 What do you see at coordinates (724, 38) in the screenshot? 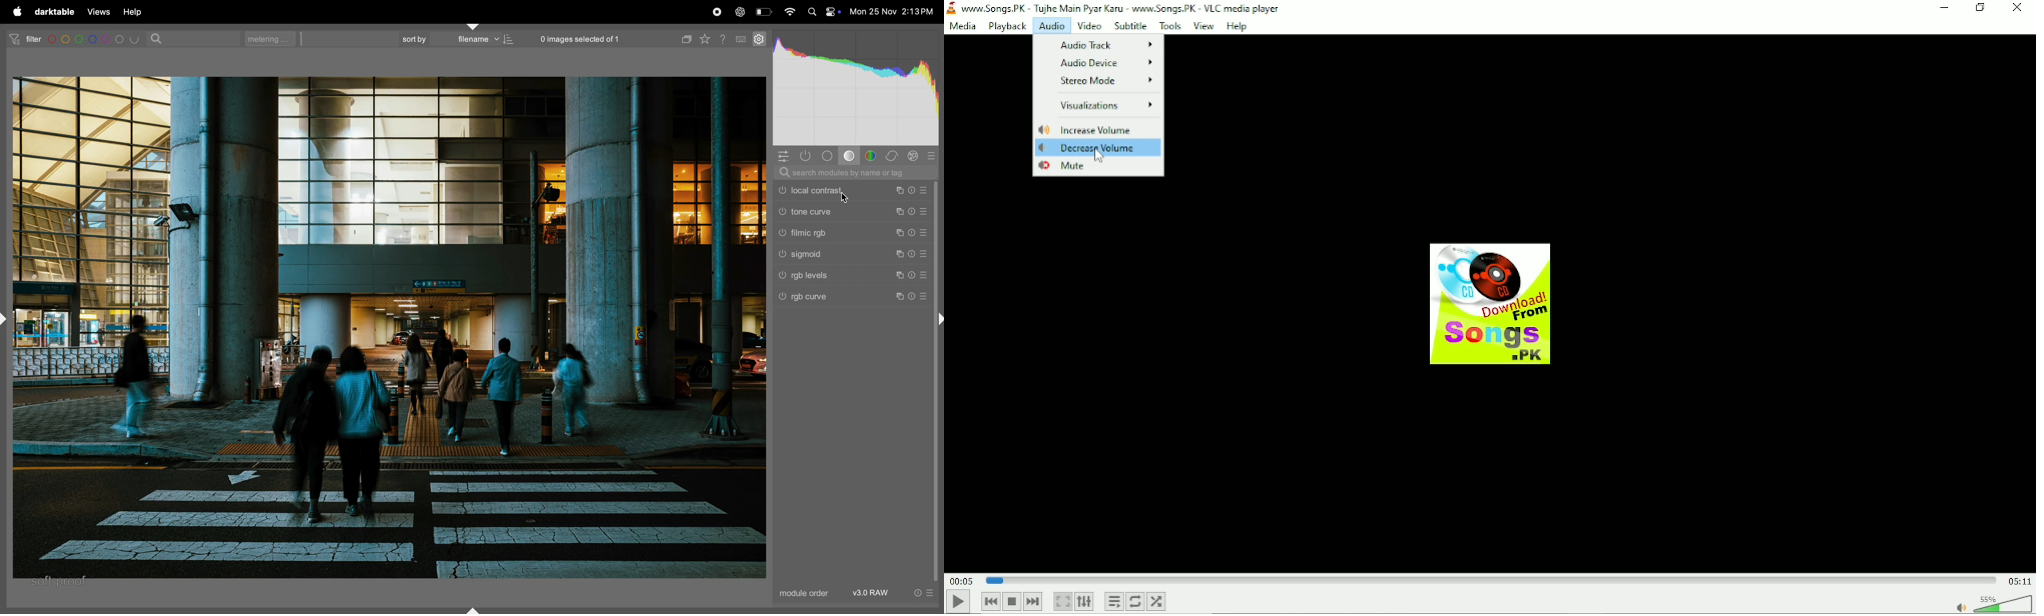
I see `help` at bounding box center [724, 38].